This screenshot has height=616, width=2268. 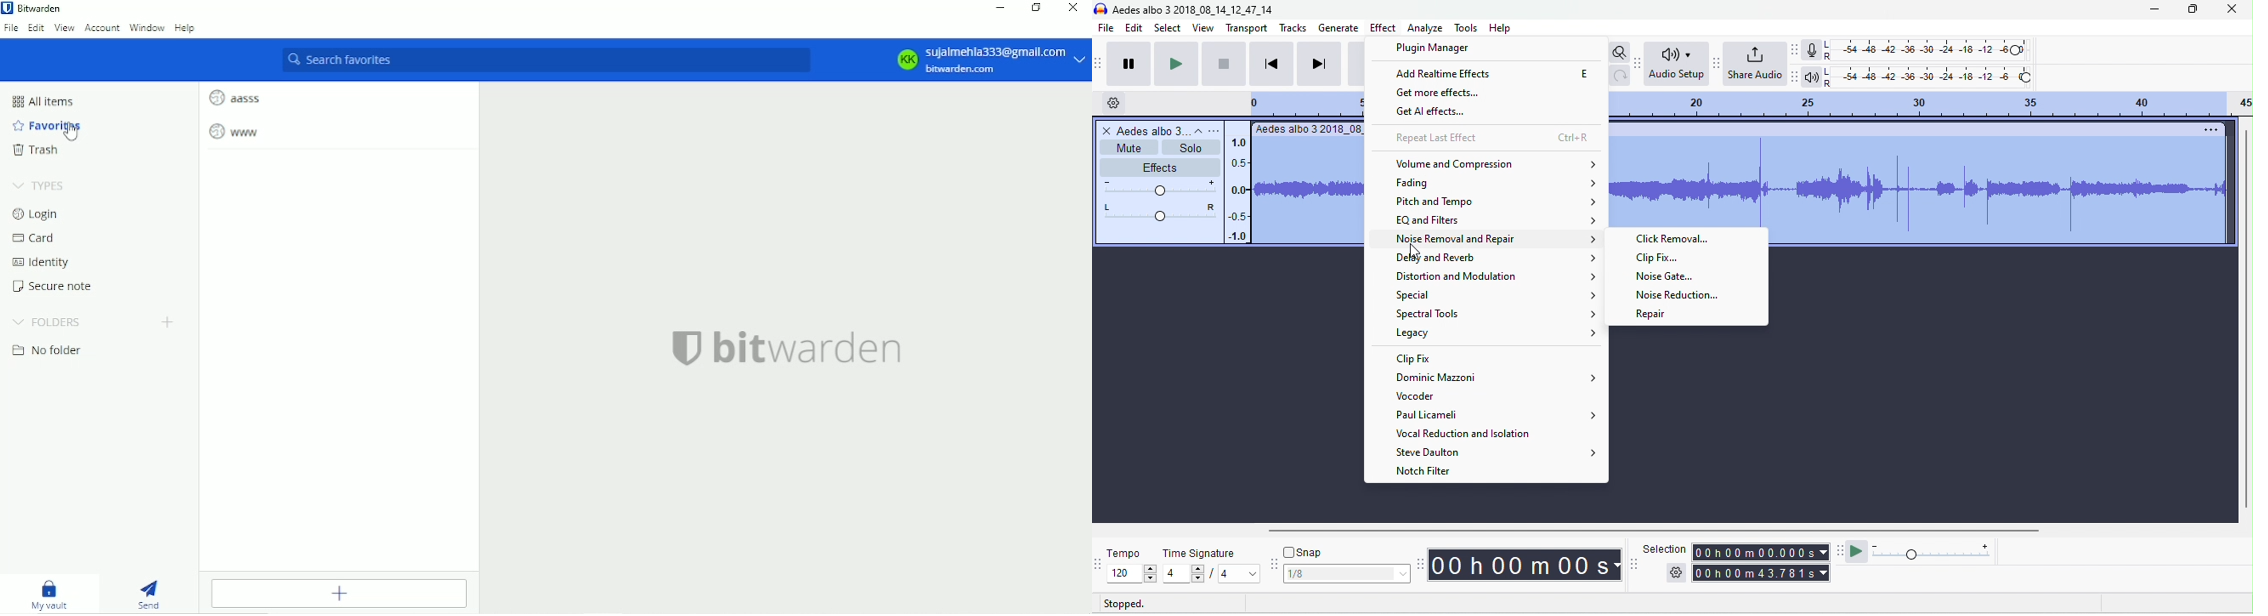 I want to click on vocoder, so click(x=1432, y=398).